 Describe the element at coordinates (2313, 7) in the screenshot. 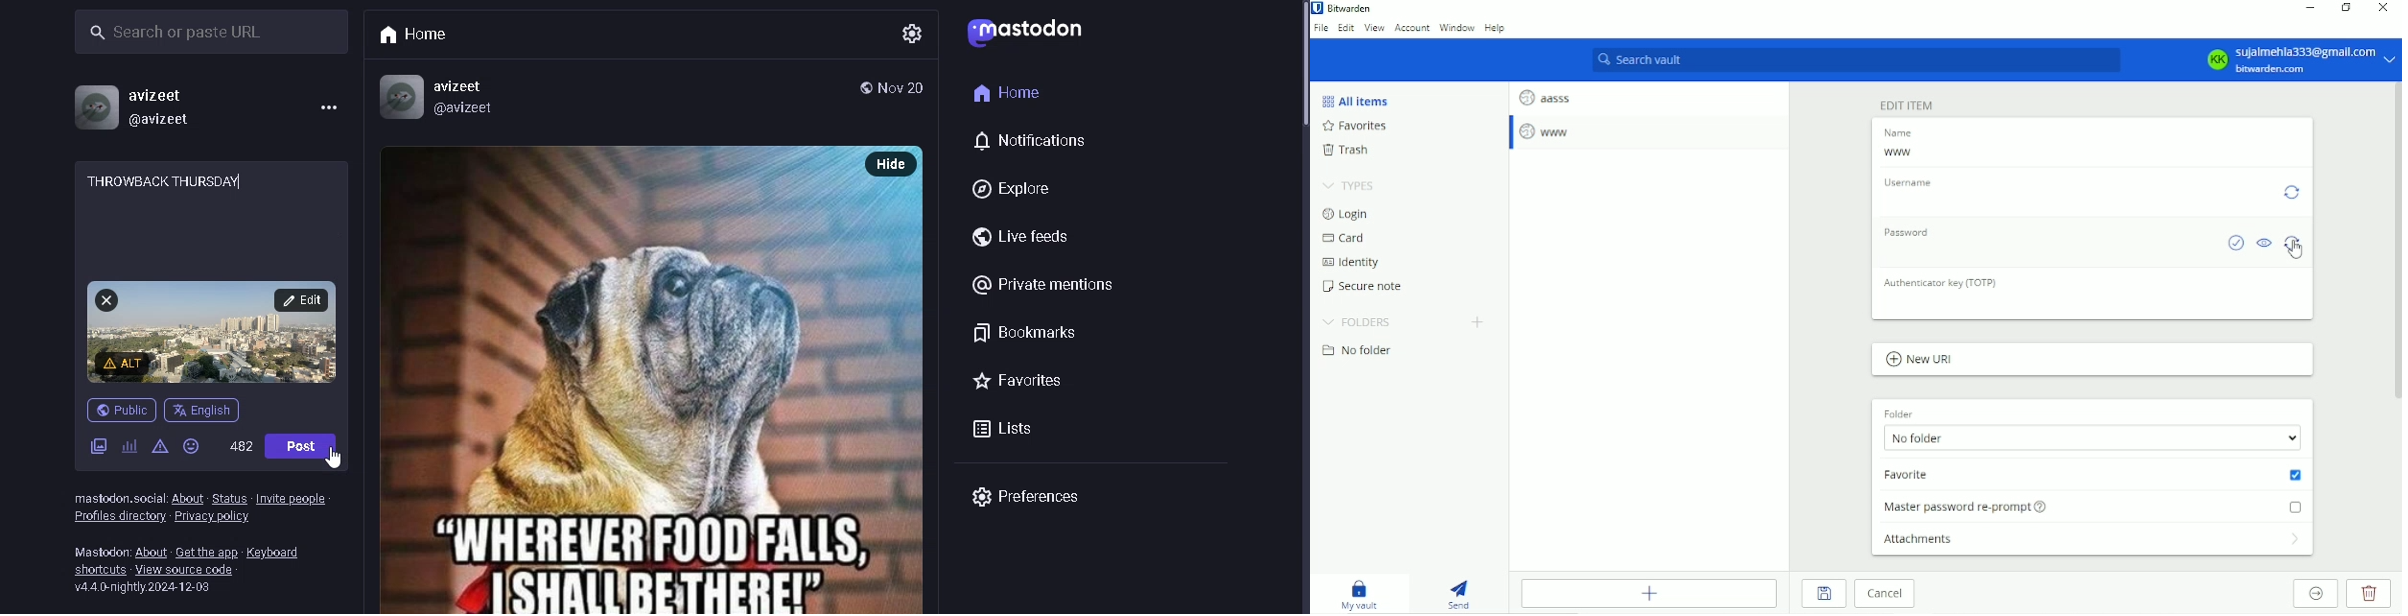

I see `Minimize` at that location.